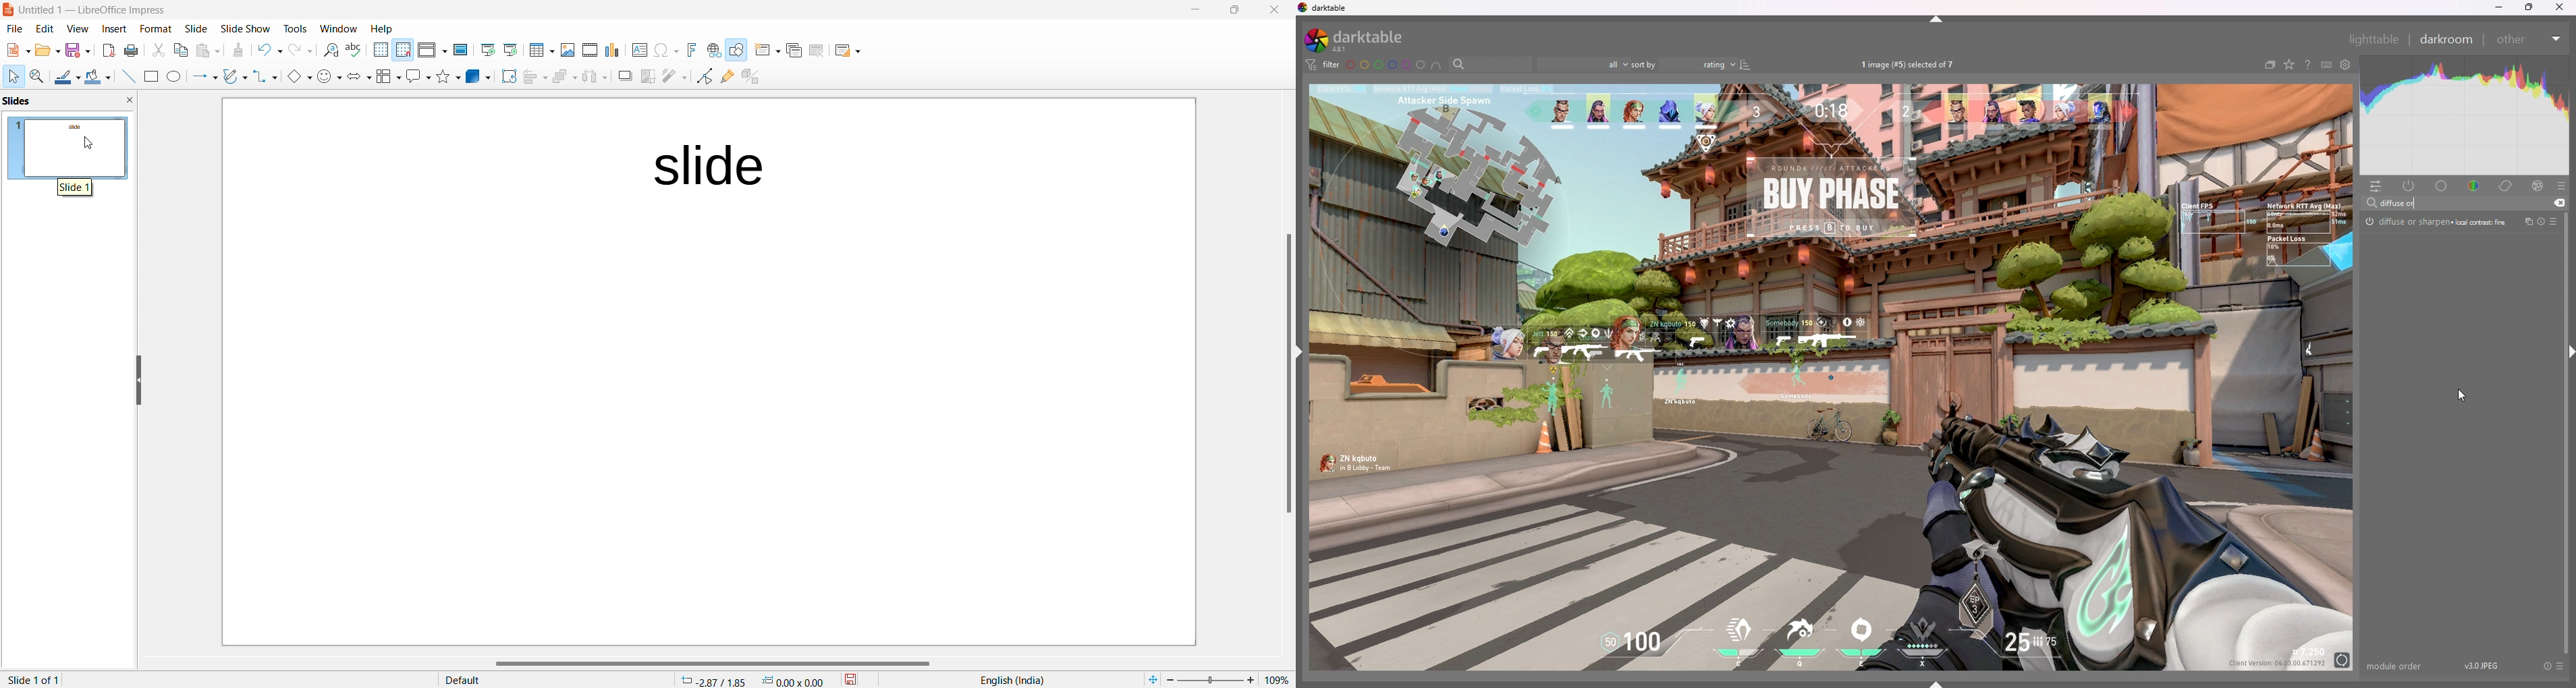  Describe the element at coordinates (90, 142) in the screenshot. I see `cursor` at that location.